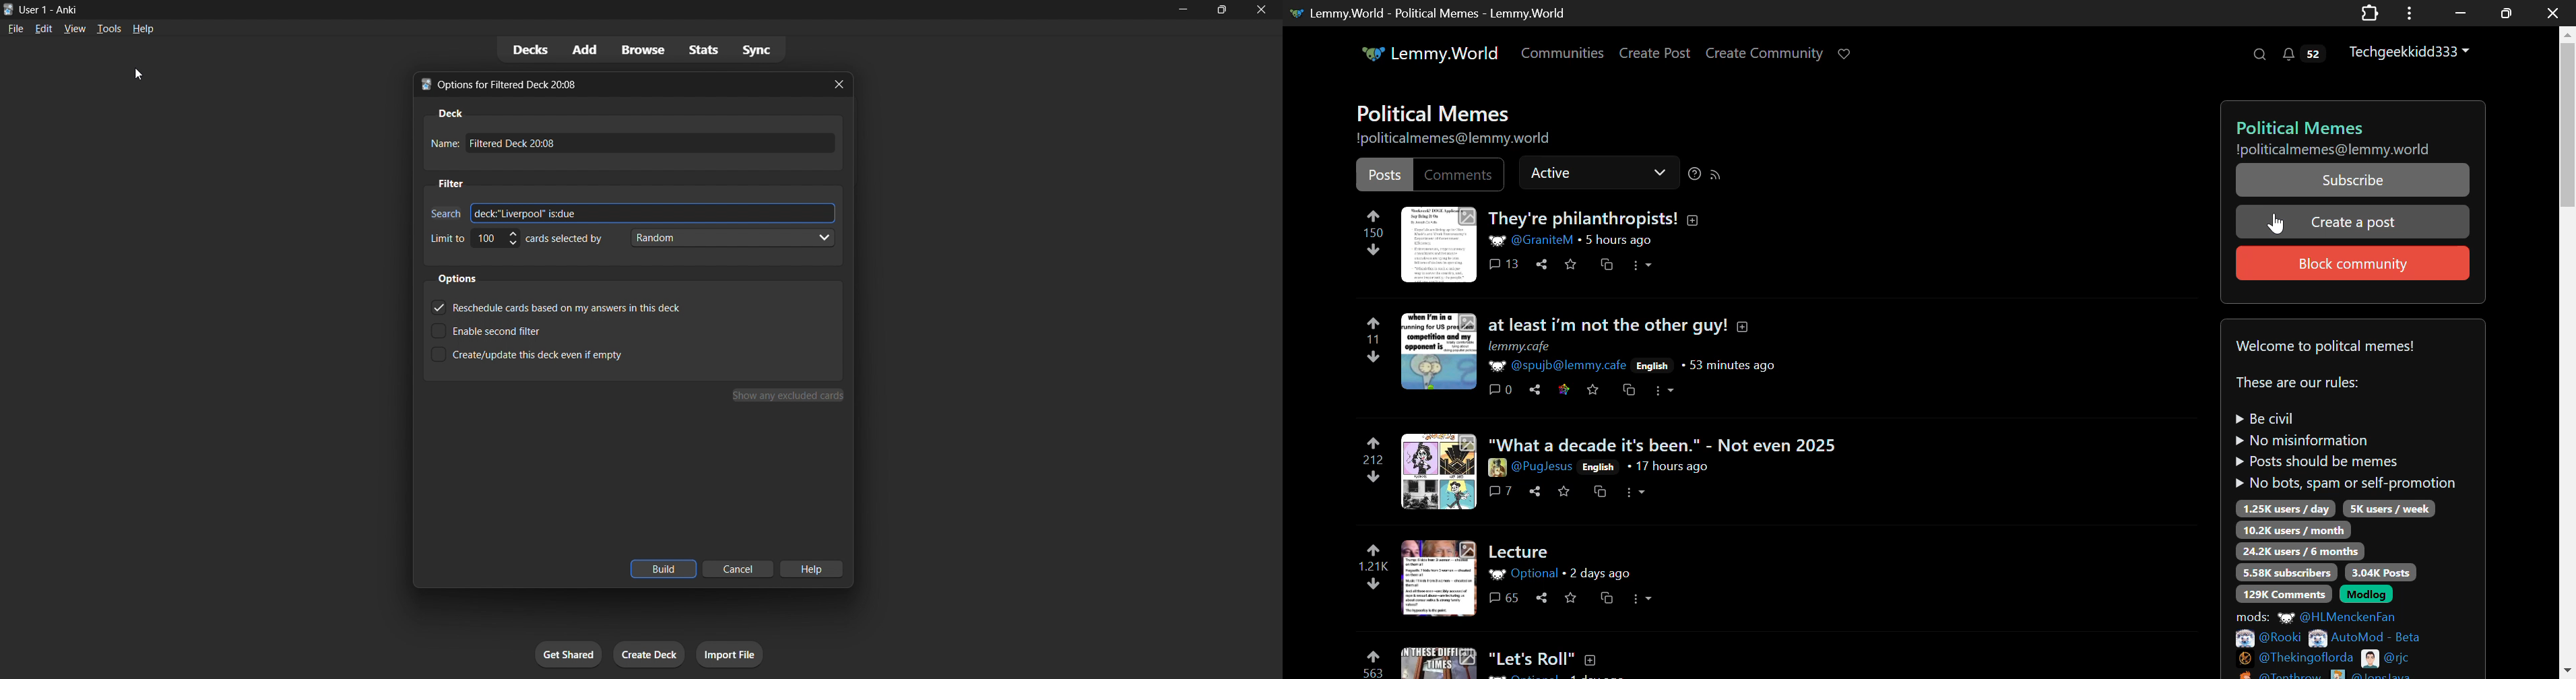 The width and height of the screenshot is (2576, 700). I want to click on decks, so click(525, 50).